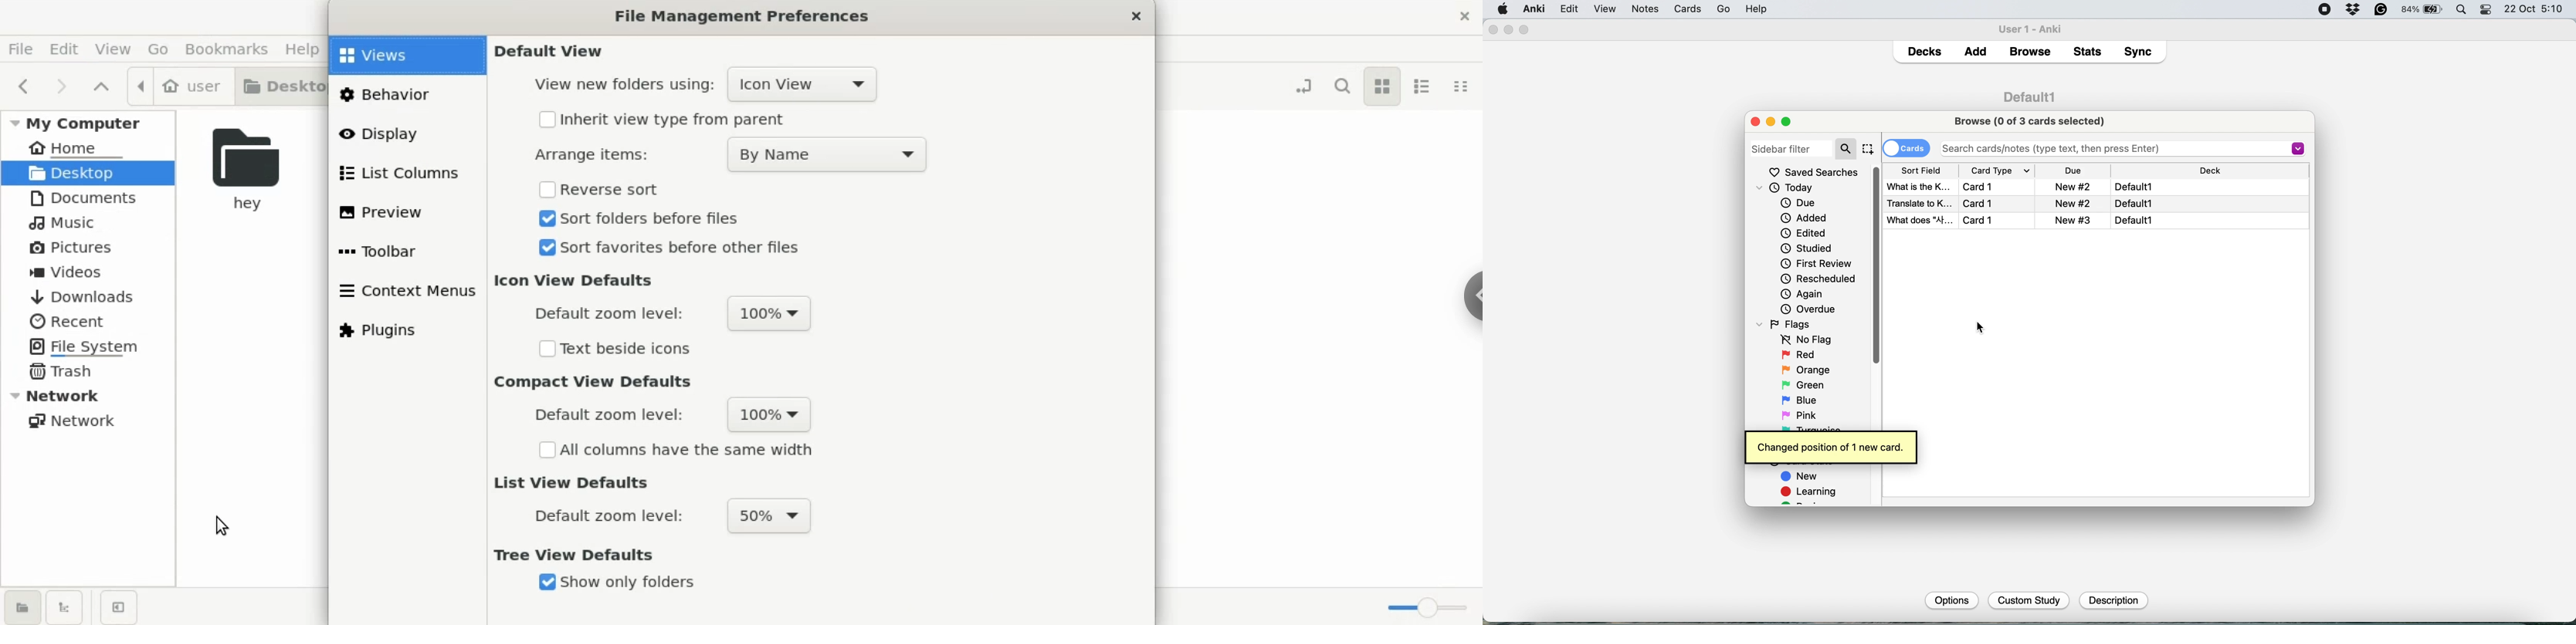 This screenshot has width=2576, height=644. Describe the element at coordinates (2076, 170) in the screenshot. I see `Due` at that location.